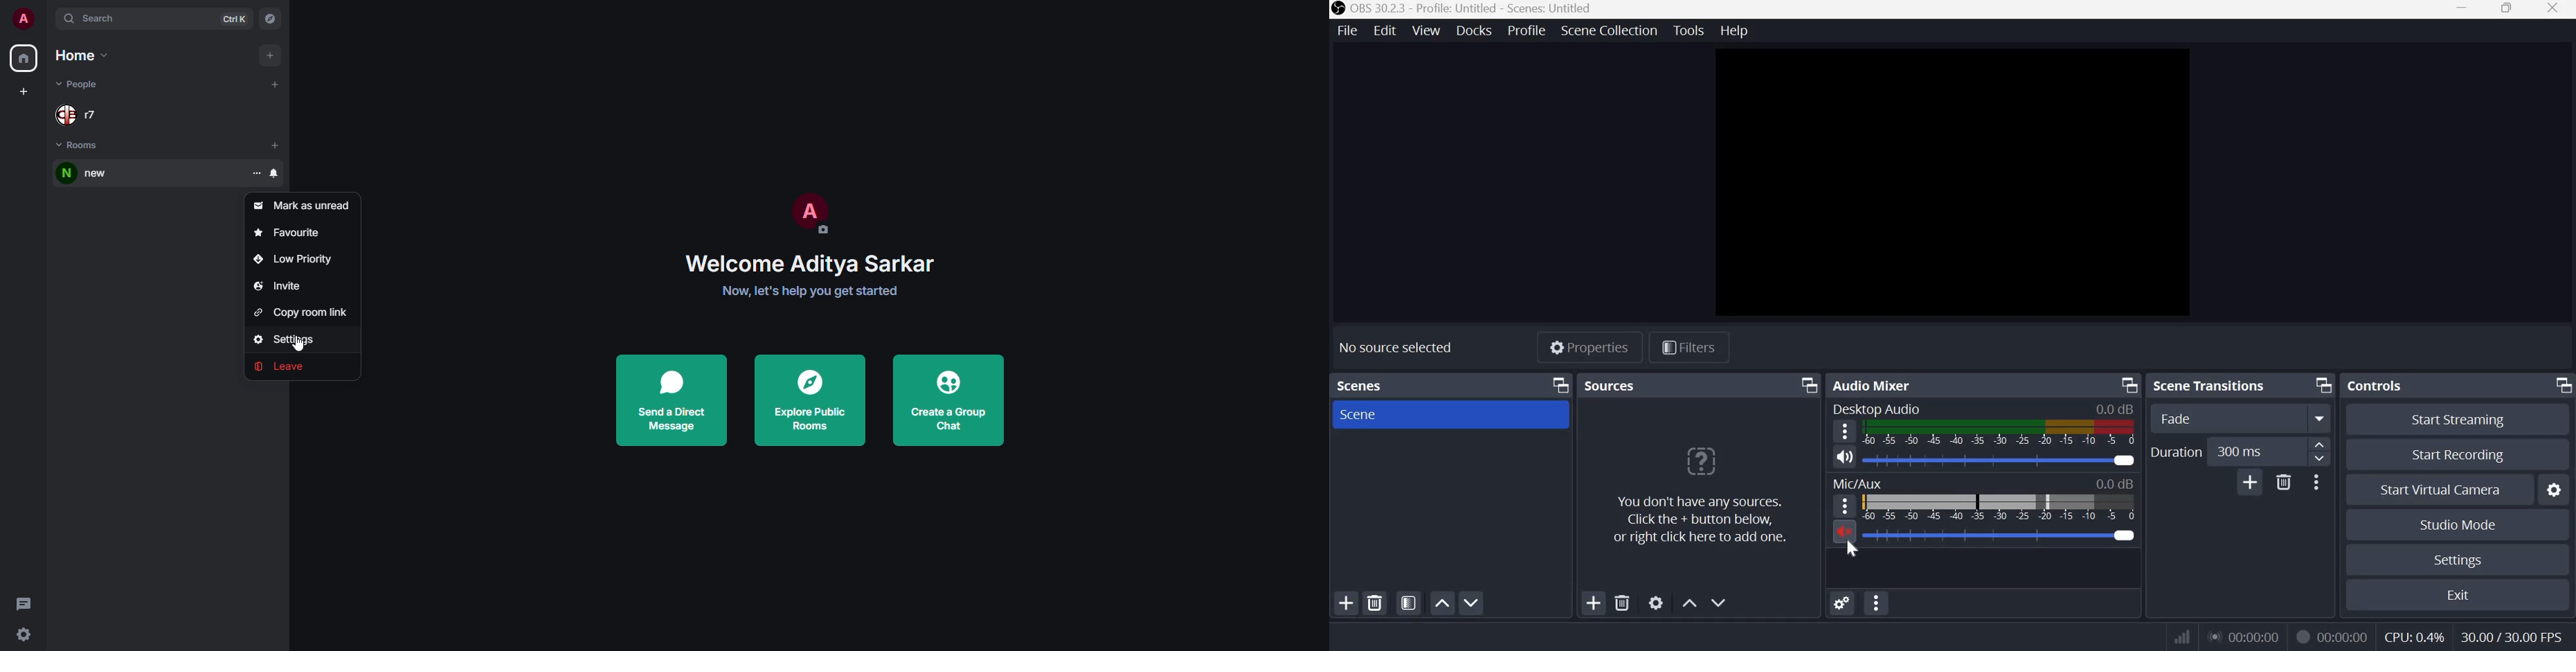 Image resolution: width=2576 pixels, height=672 pixels. I want to click on Remove selected source(s), so click(1623, 603).